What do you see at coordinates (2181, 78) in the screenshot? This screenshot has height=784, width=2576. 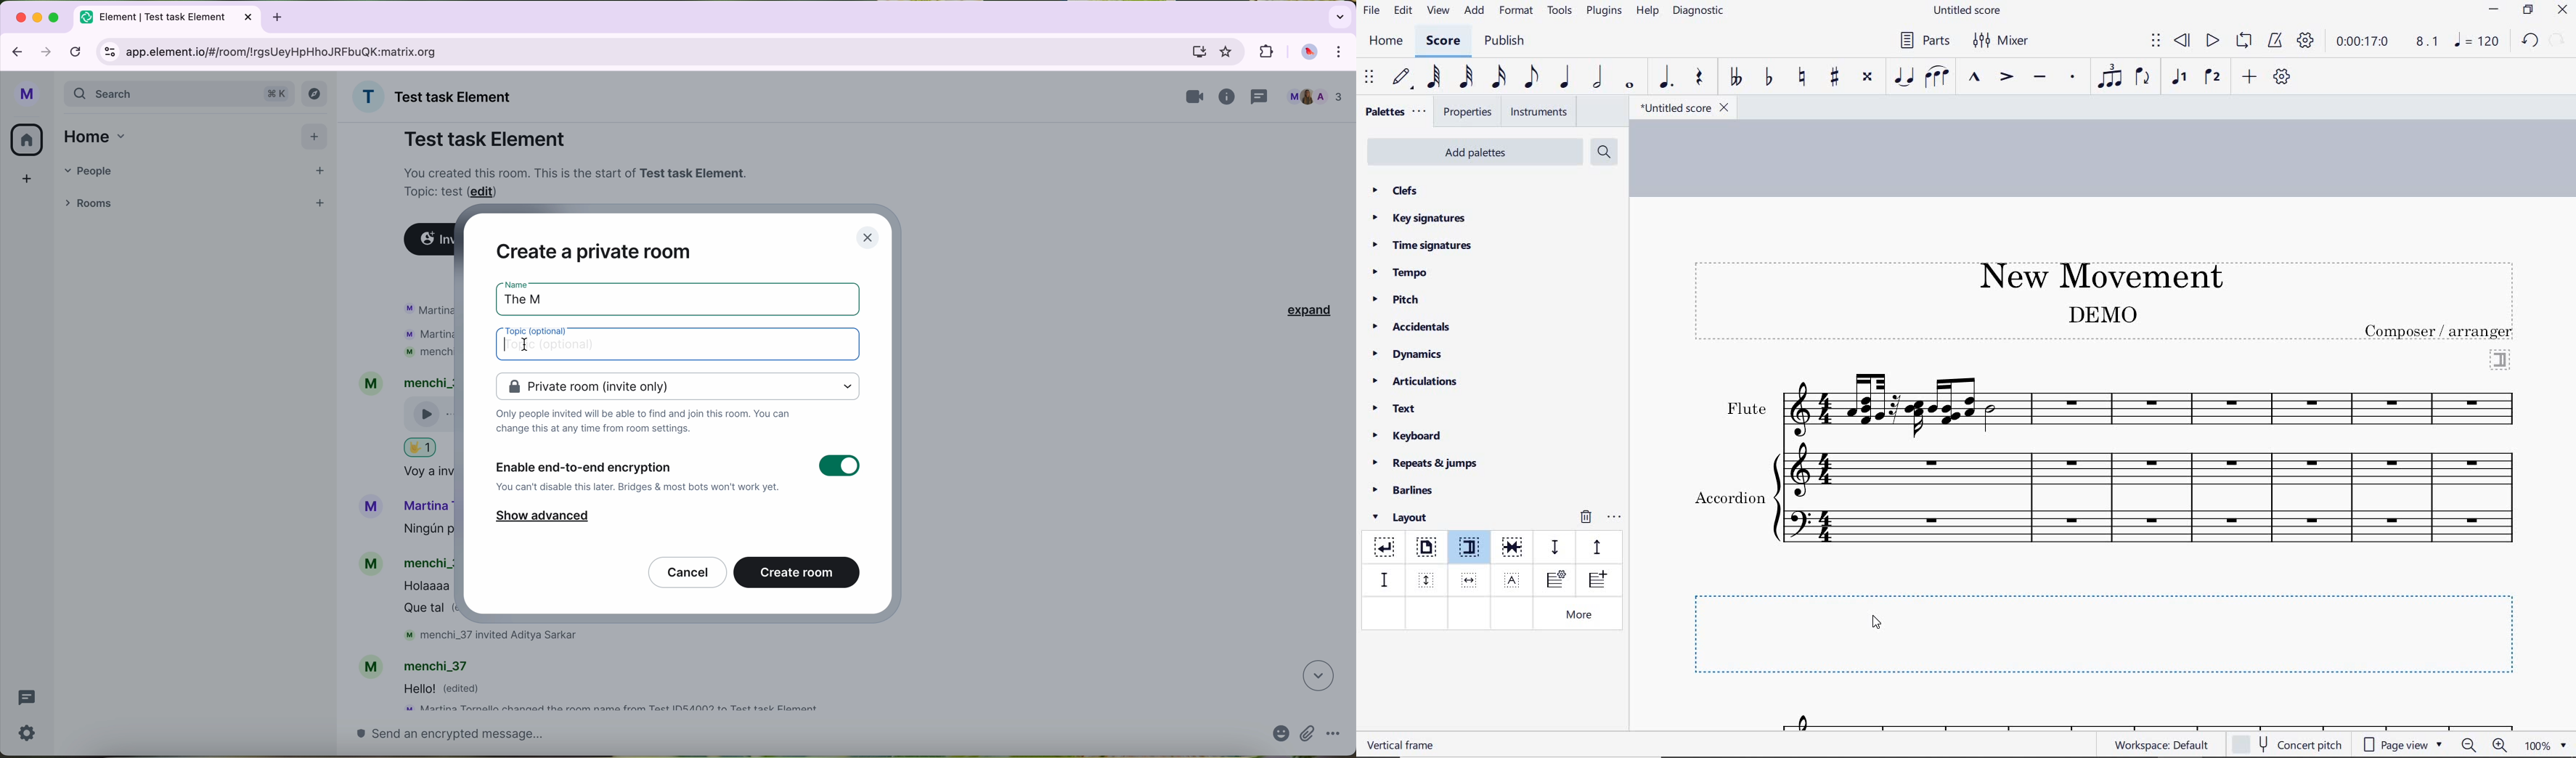 I see `voice1` at bounding box center [2181, 78].